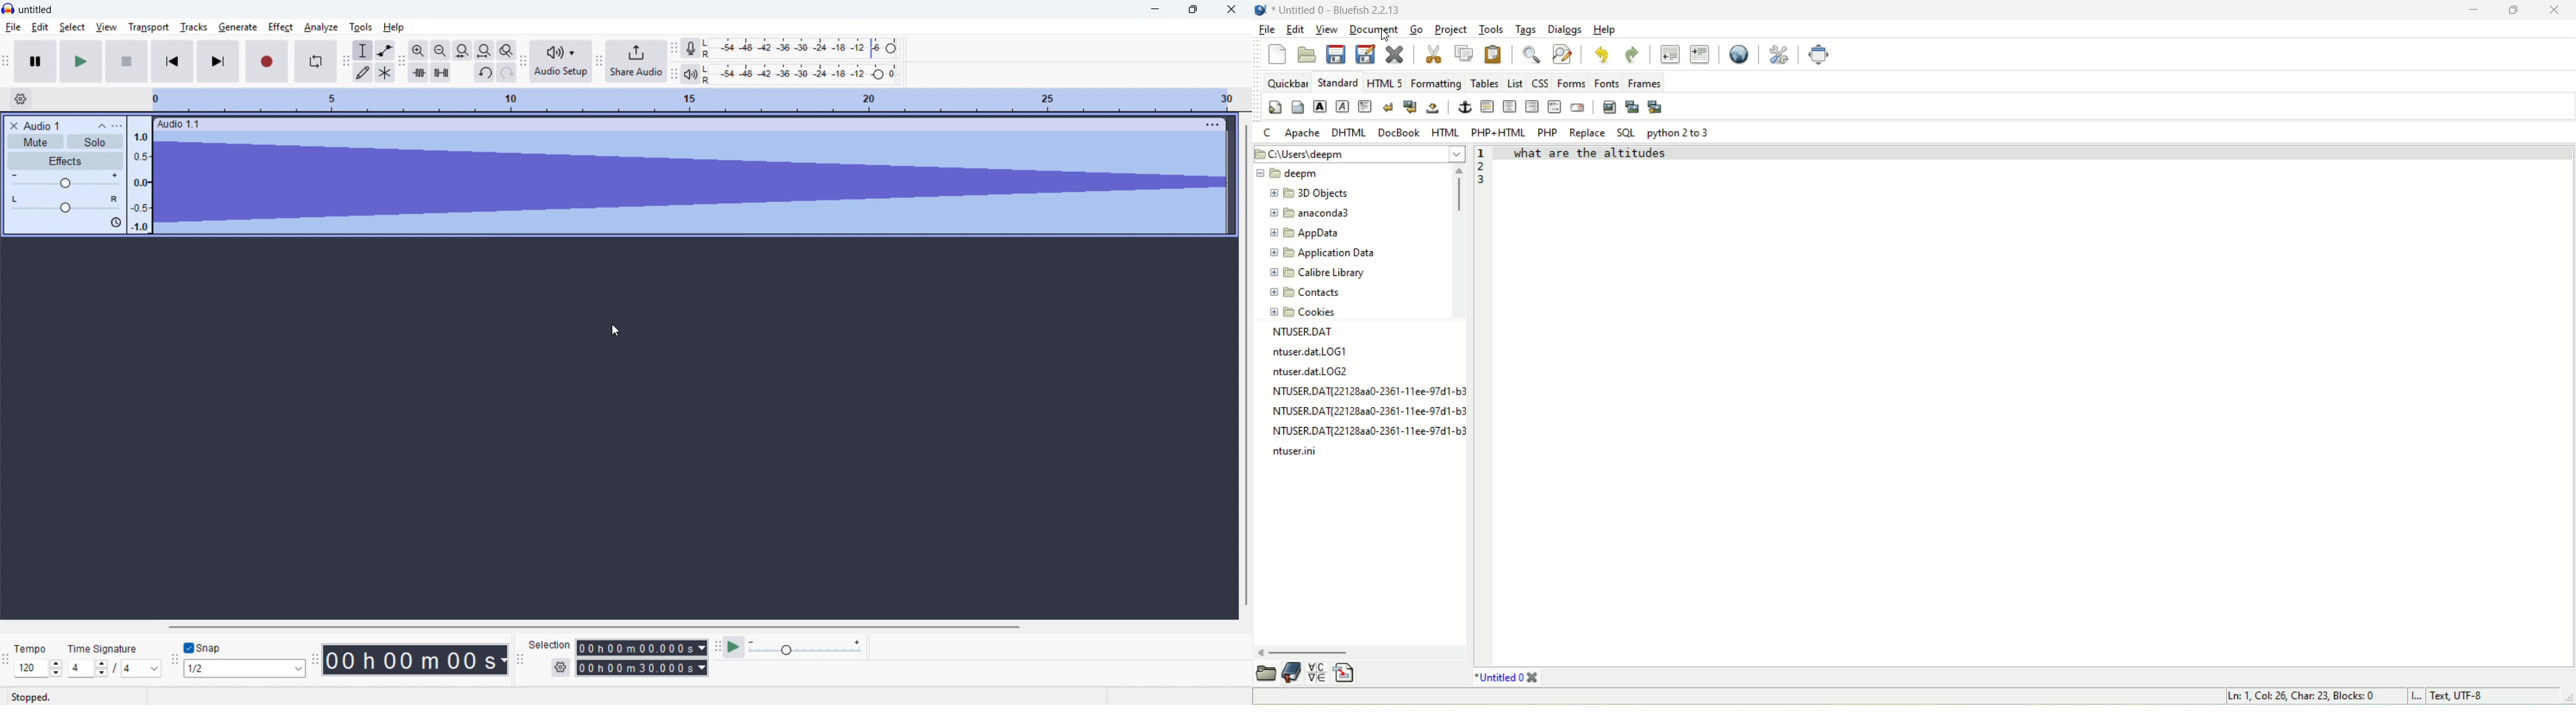  What do you see at coordinates (1318, 274) in the screenshot?
I see `calibre` at bounding box center [1318, 274].